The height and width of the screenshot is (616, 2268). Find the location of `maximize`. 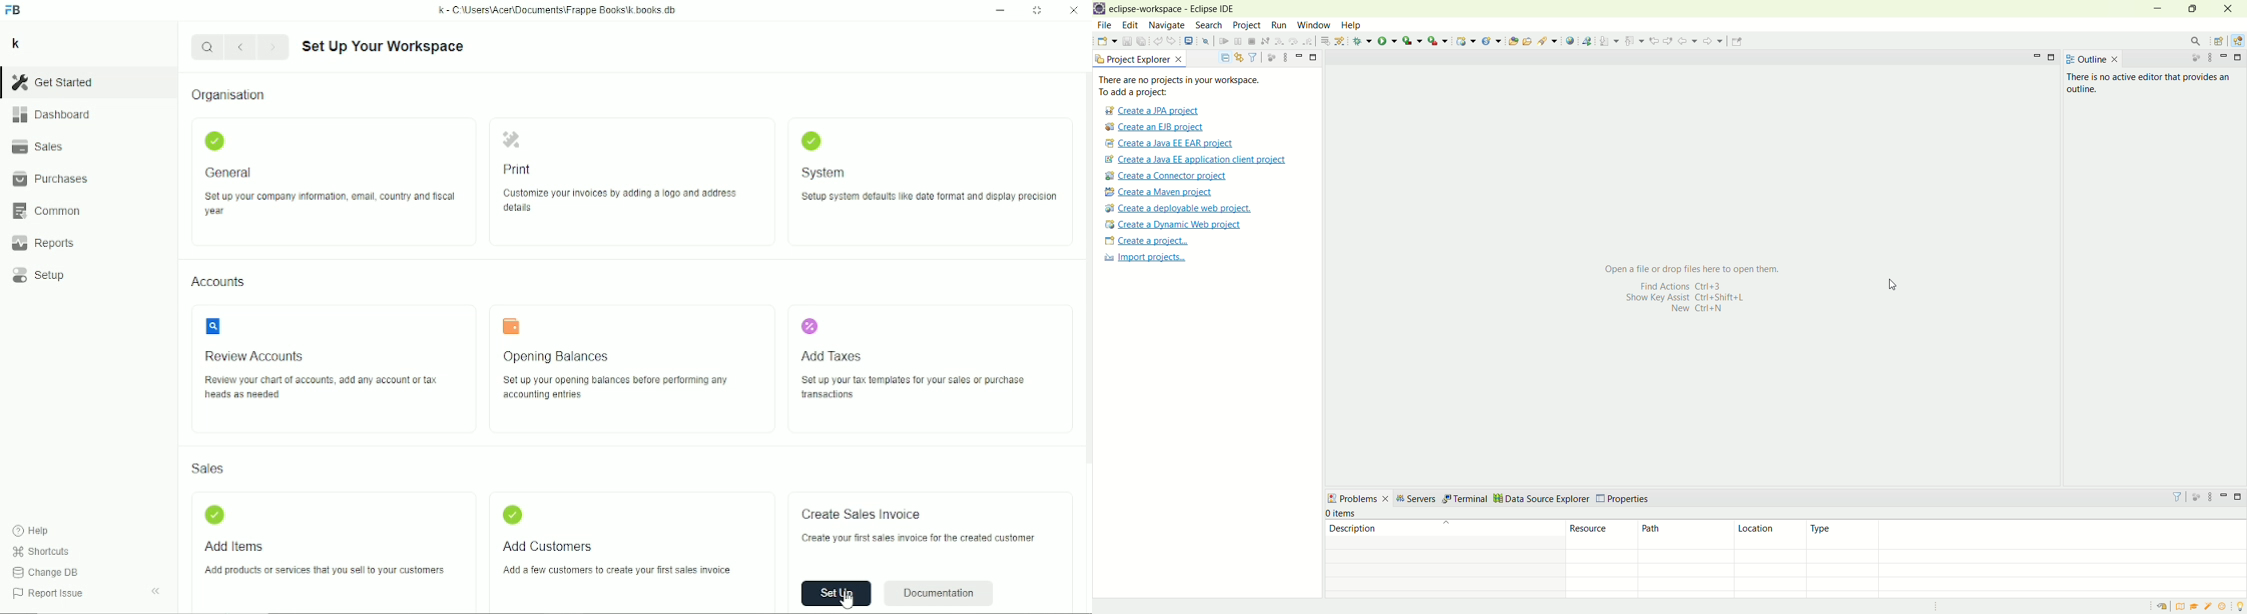

maximize is located at coordinates (2054, 58).